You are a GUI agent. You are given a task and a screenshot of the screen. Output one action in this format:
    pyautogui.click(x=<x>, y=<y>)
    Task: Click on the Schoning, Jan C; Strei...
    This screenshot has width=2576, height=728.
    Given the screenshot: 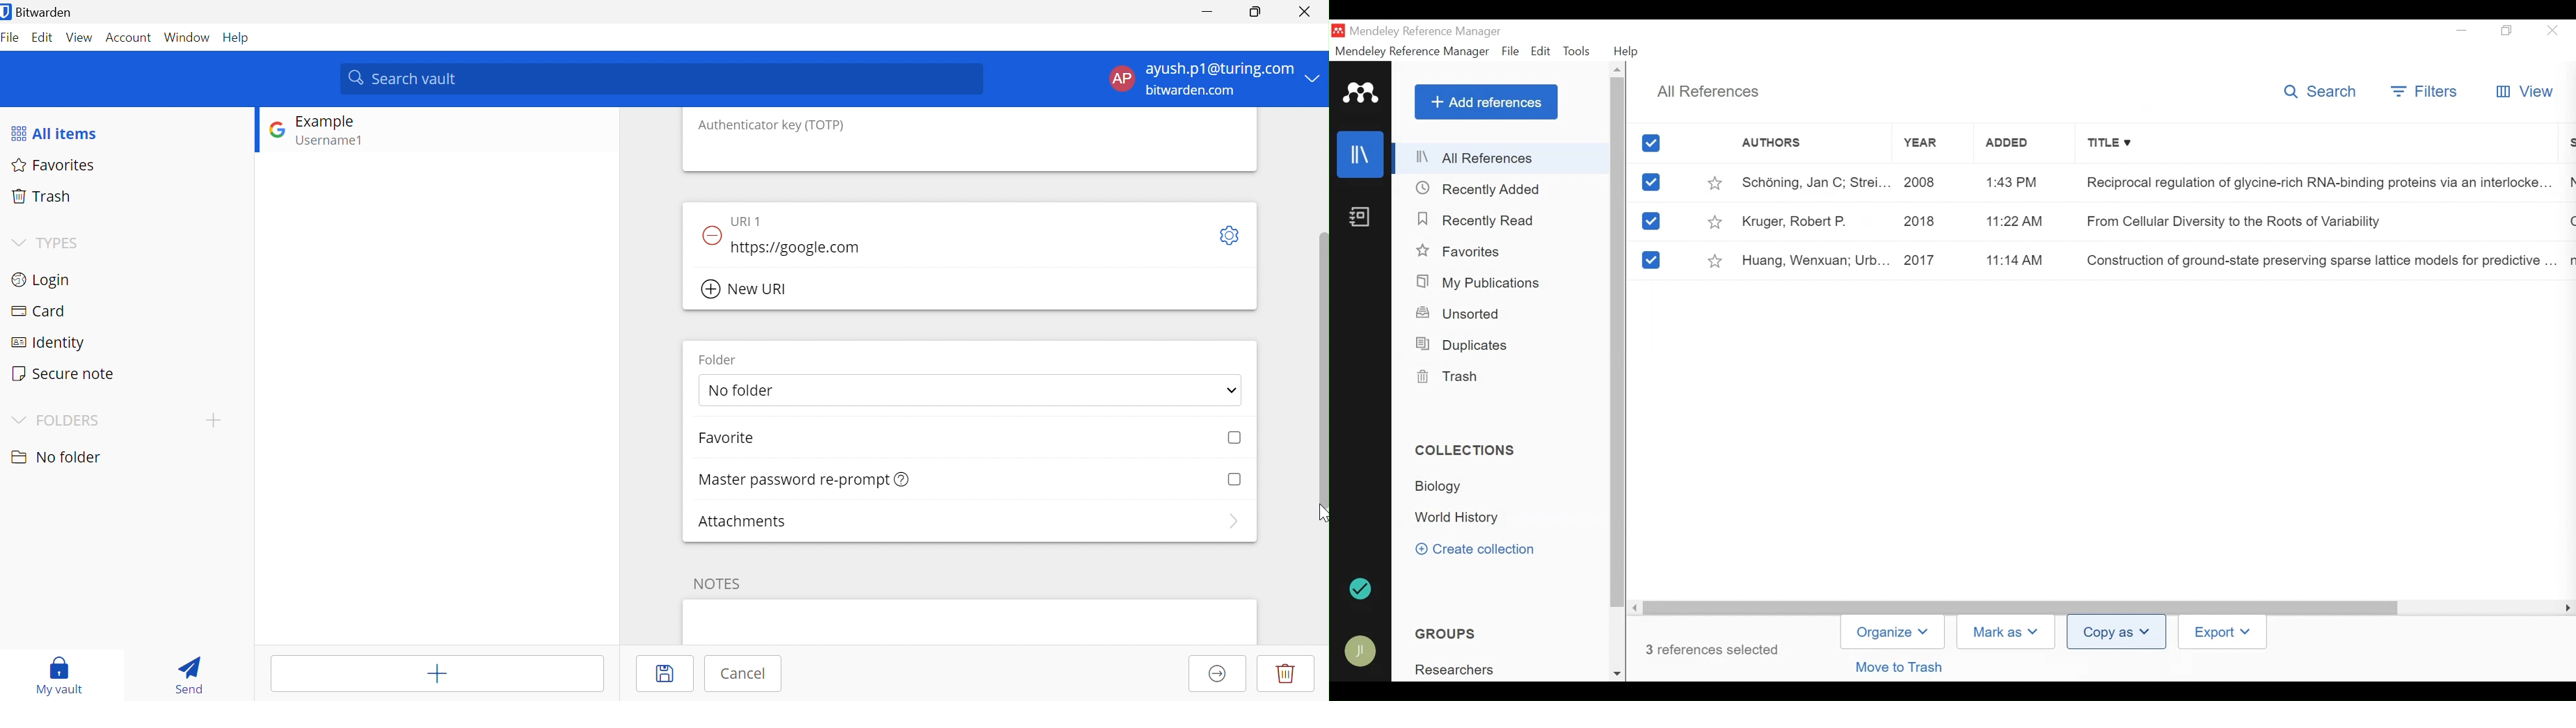 What is the action you would take?
    pyautogui.click(x=1815, y=182)
    